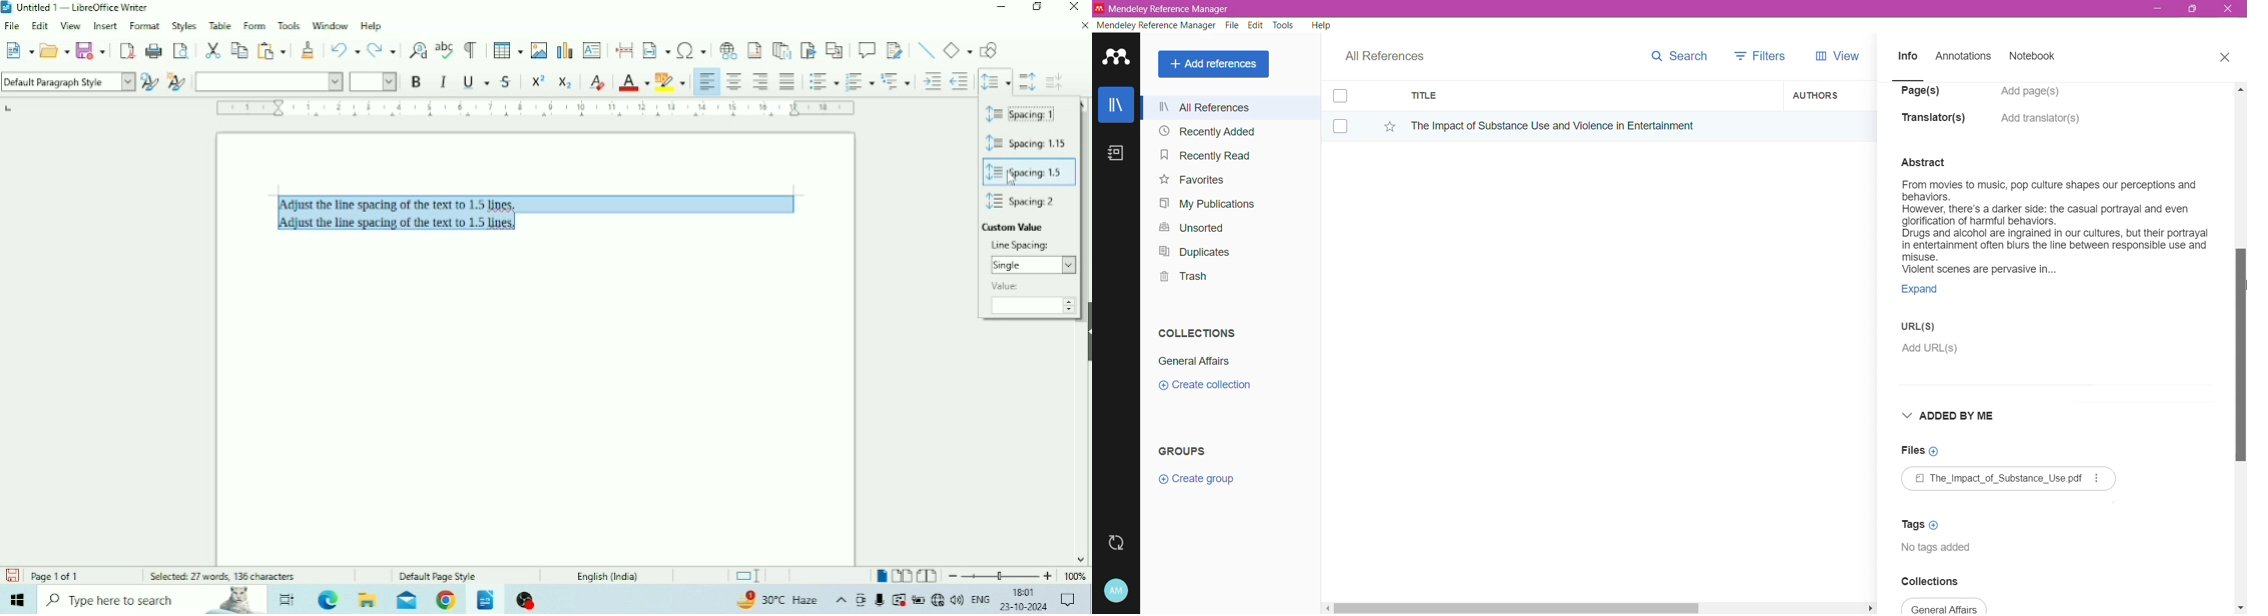 This screenshot has height=616, width=2268. What do you see at coordinates (842, 600) in the screenshot?
I see `Show hidden icons` at bounding box center [842, 600].